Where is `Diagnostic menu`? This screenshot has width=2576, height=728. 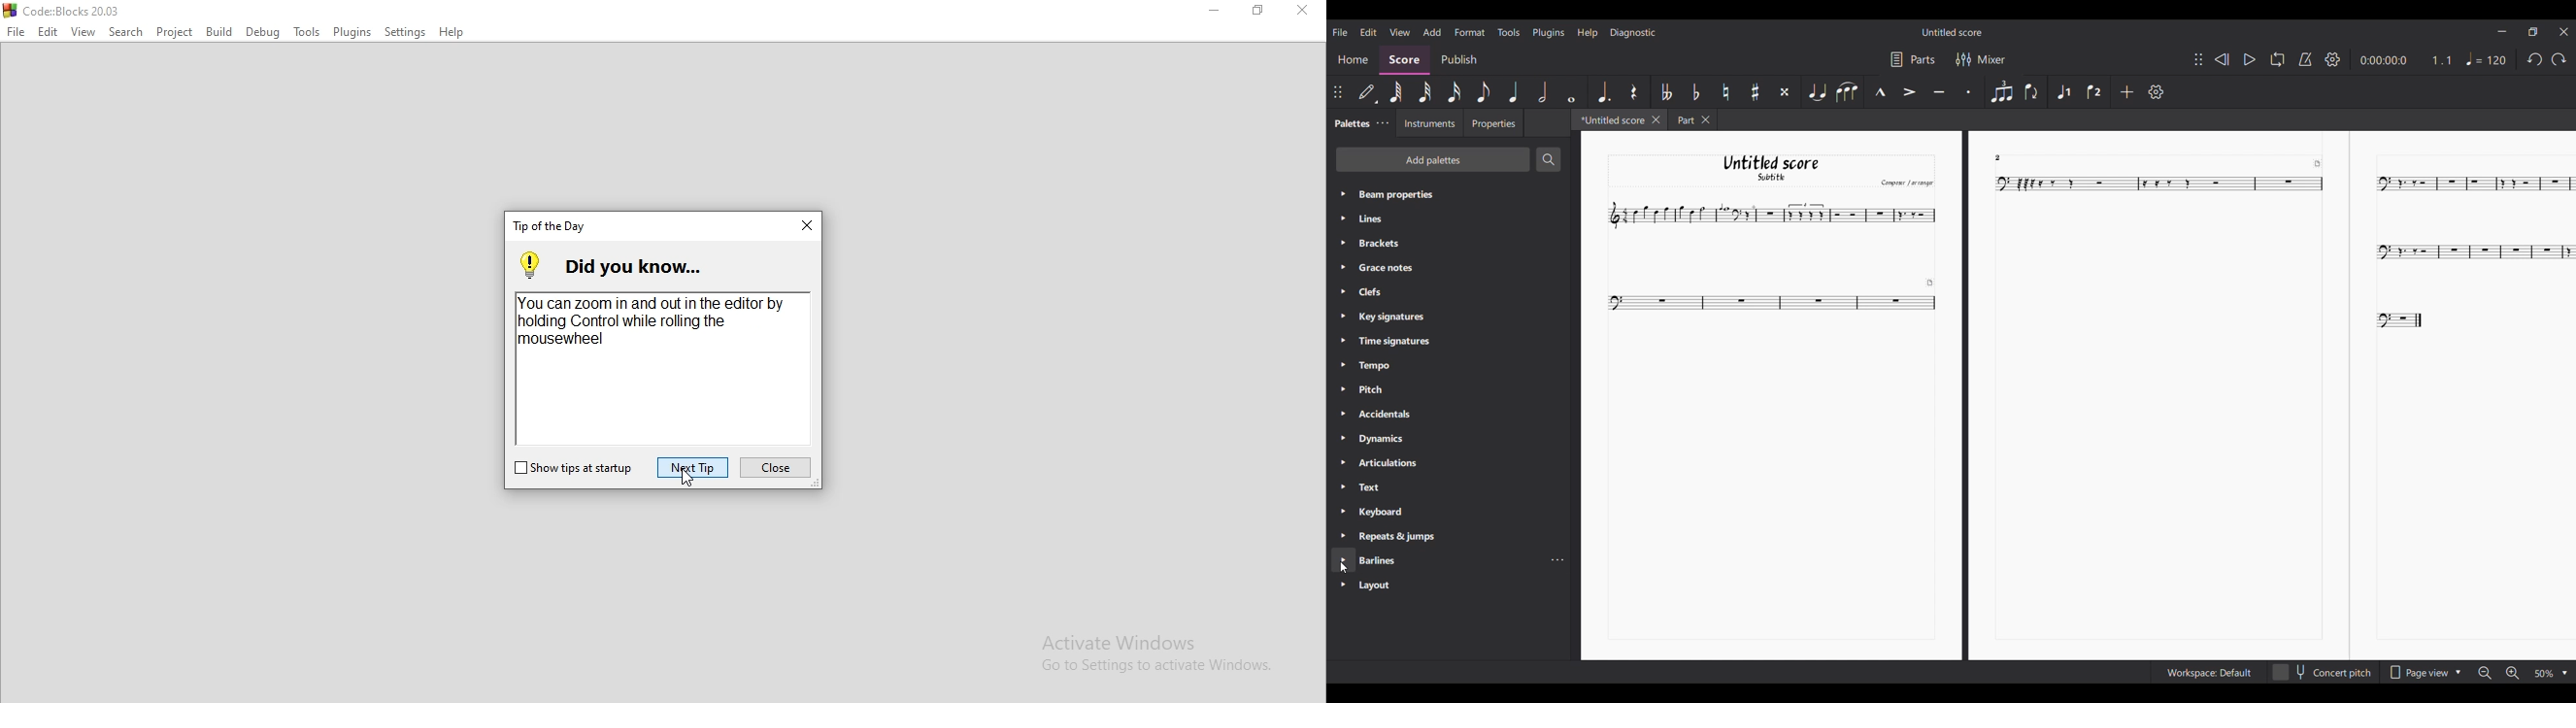 Diagnostic menu is located at coordinates (1634, 33).